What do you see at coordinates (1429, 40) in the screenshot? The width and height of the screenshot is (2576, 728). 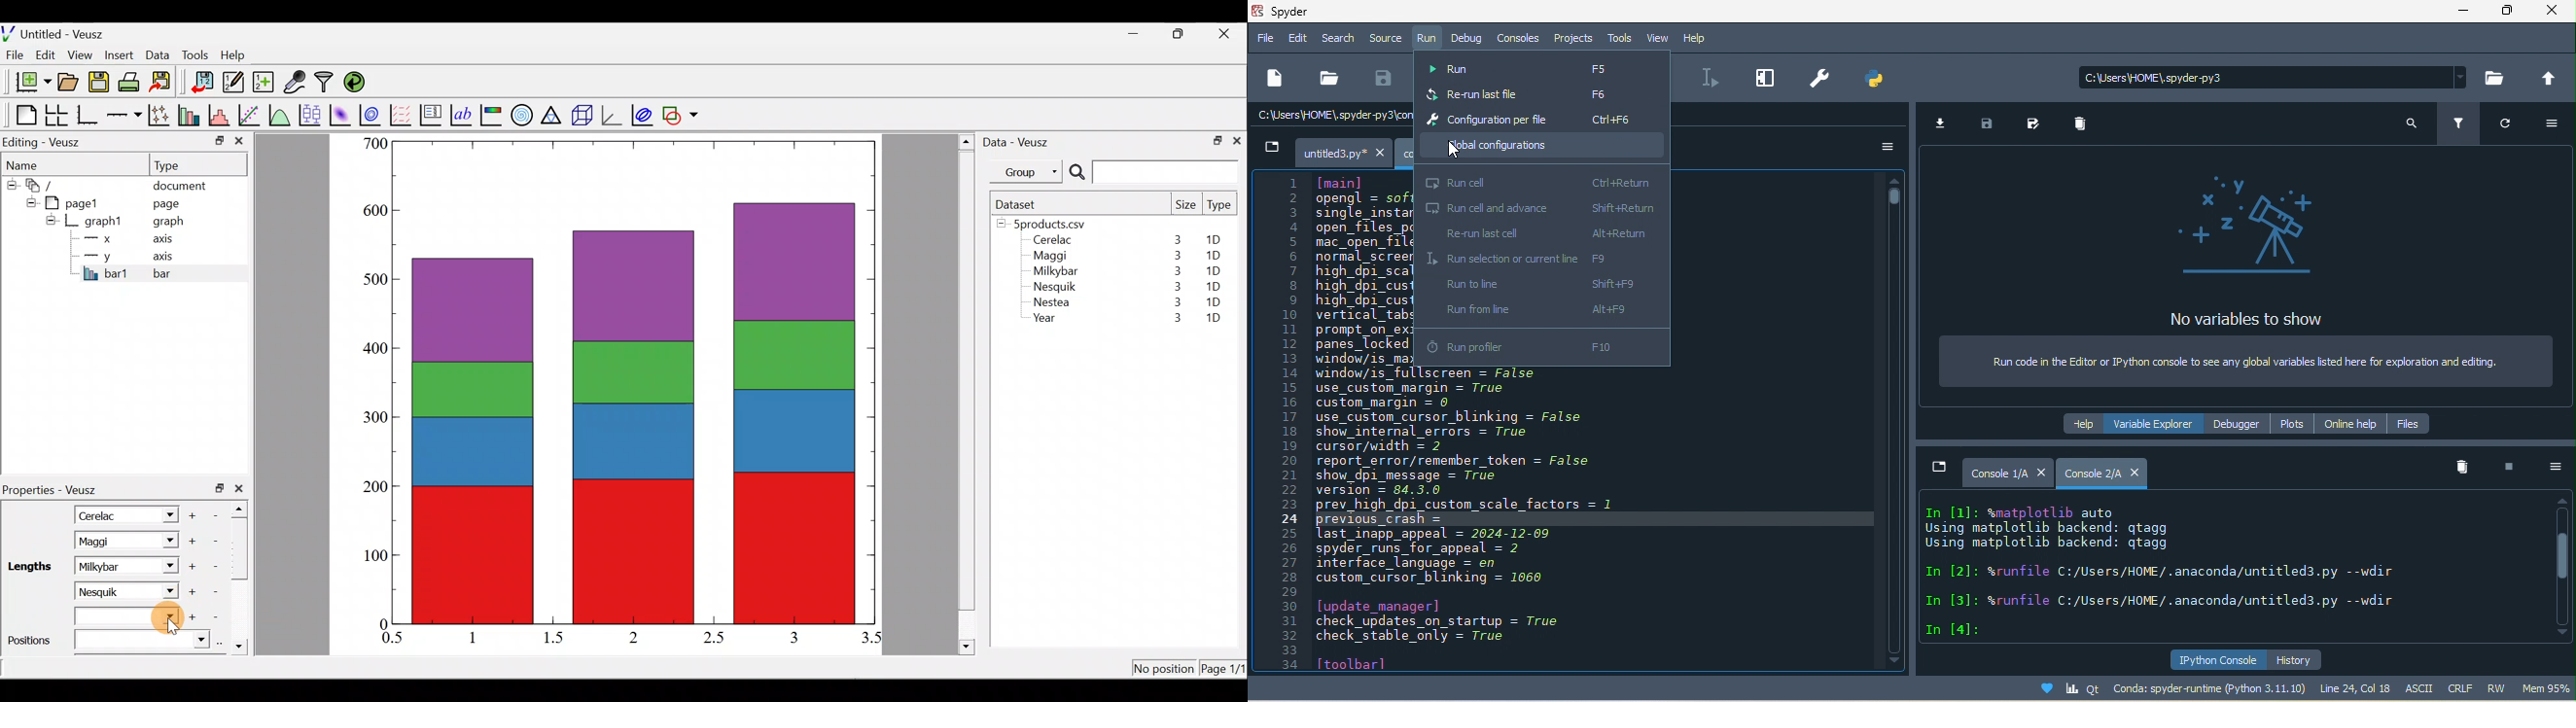 I see `run` at bounding box center [1429, 40].